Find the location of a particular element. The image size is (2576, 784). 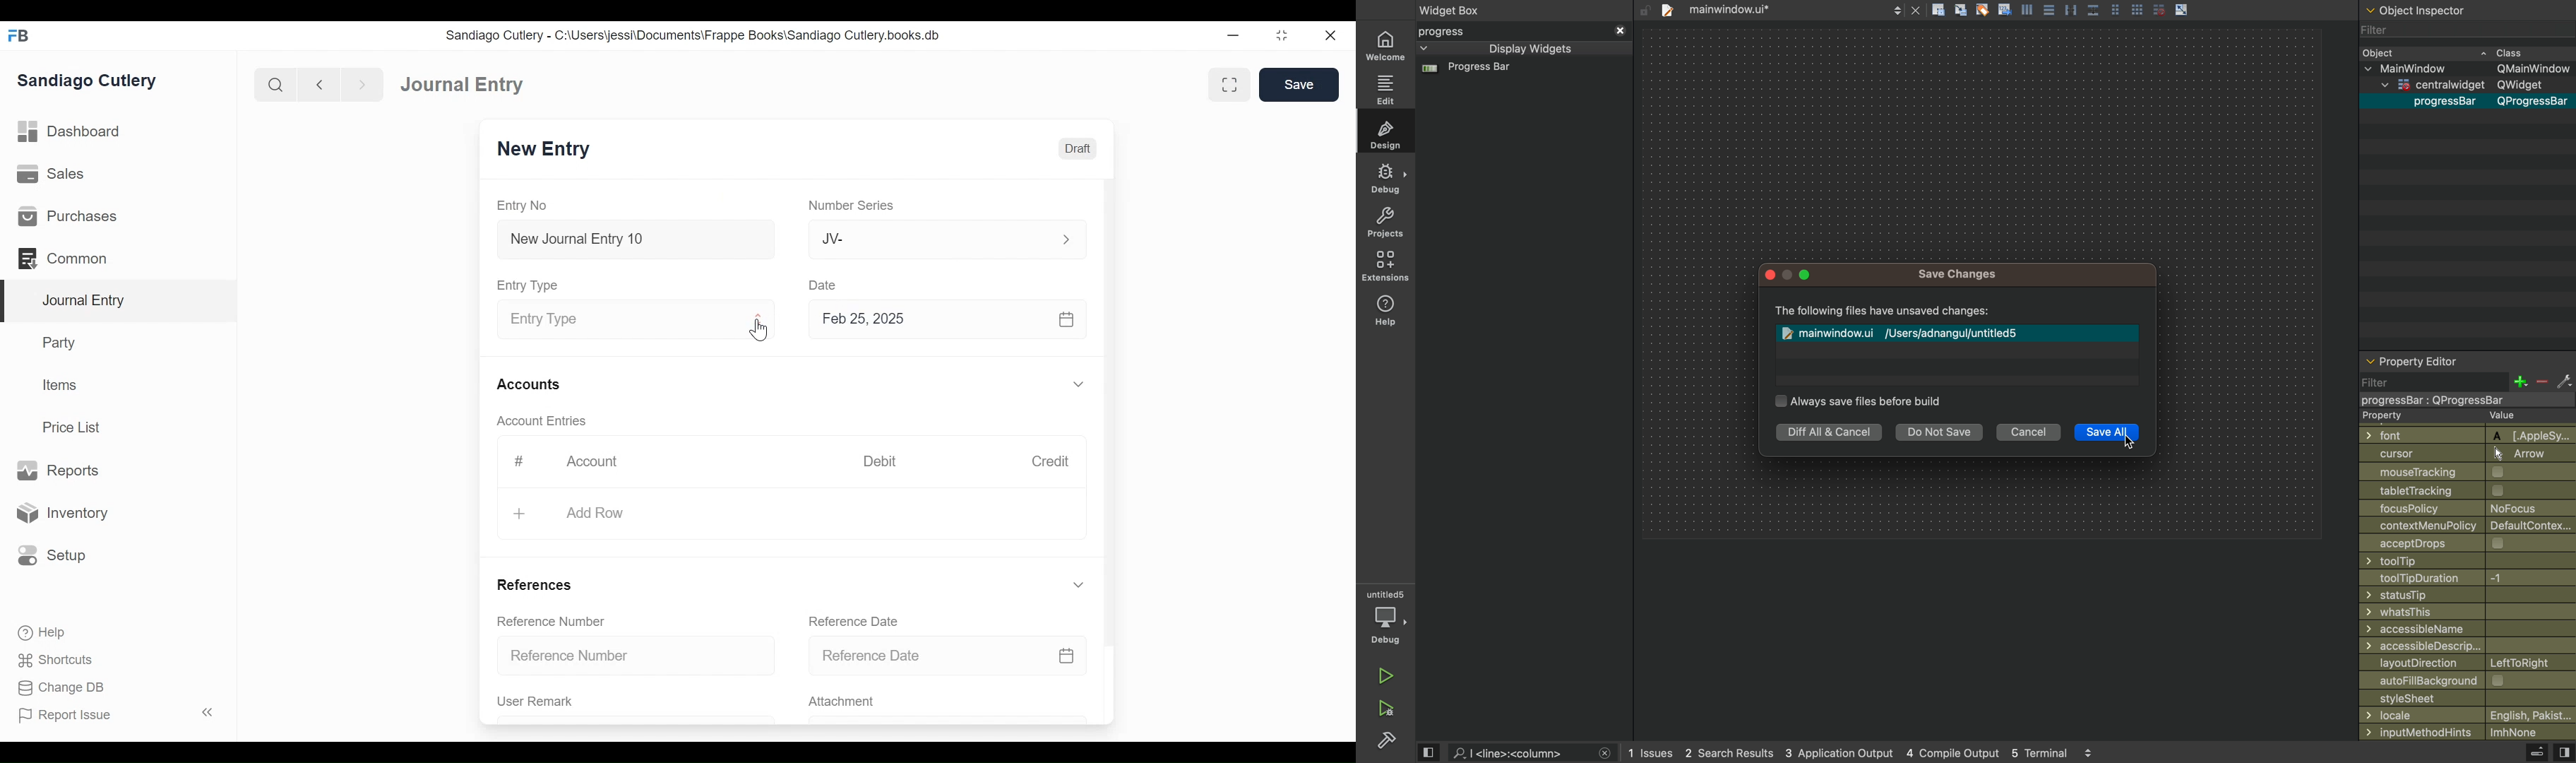

display widget is located at coordinates (1510, 48).